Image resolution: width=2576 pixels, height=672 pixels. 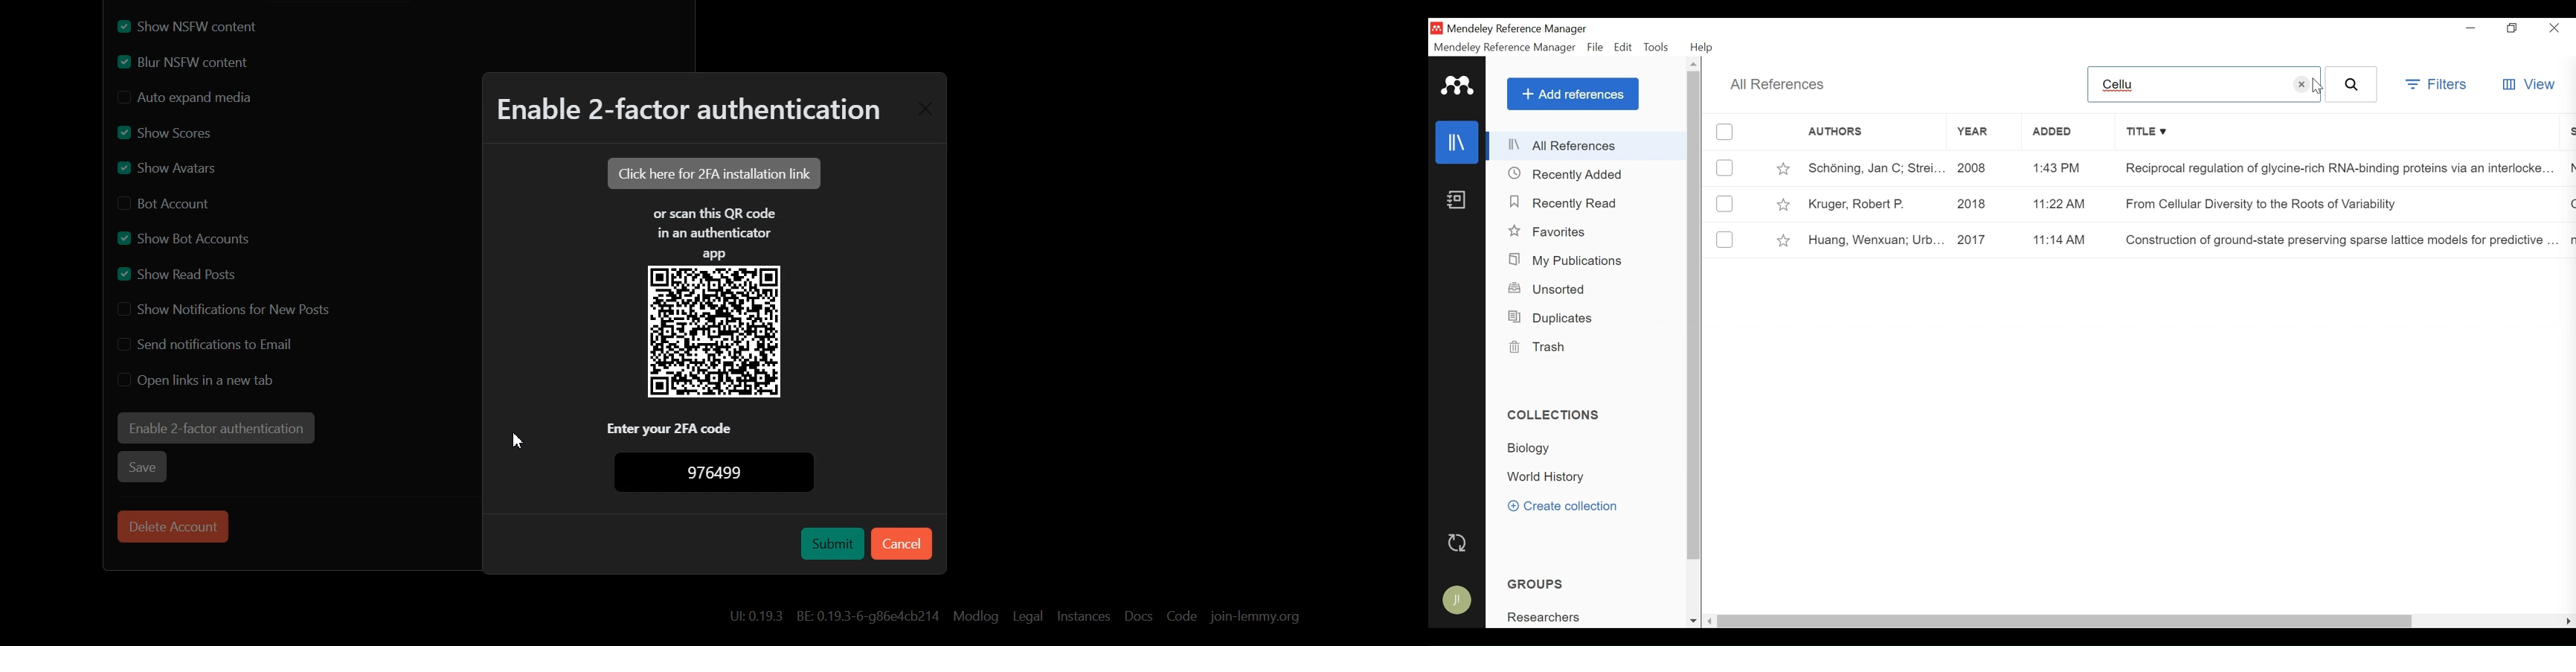 What do you see at coordinates (1416, 323) in the screenshot?
I see `Scroll bar` at bounding box center [1416, 323].